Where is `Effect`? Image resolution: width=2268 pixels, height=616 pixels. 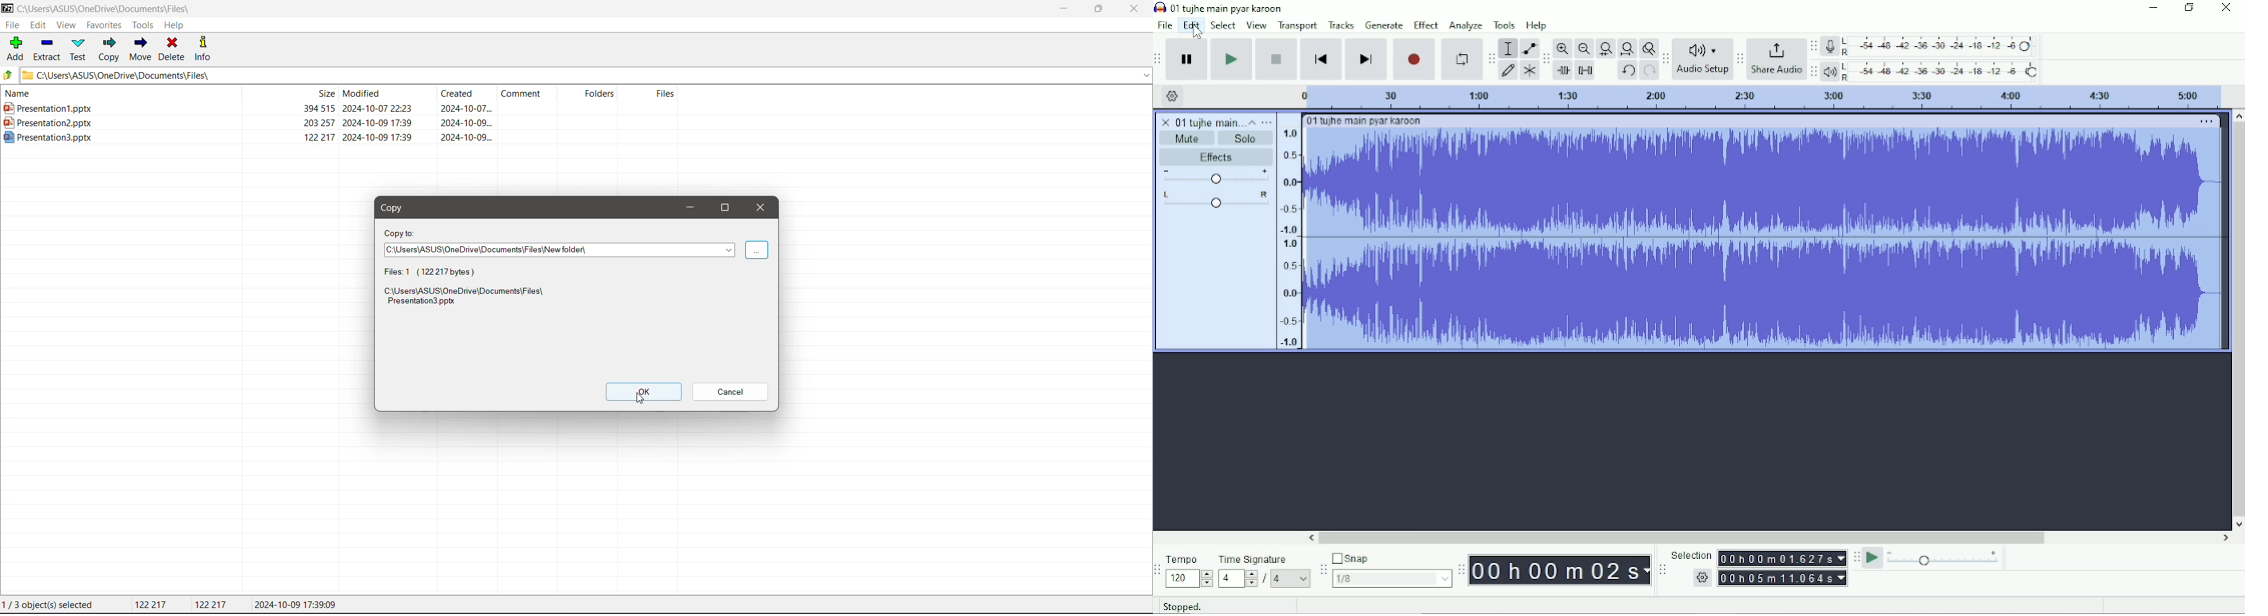
Effect is located at coordinates (1426, 25).